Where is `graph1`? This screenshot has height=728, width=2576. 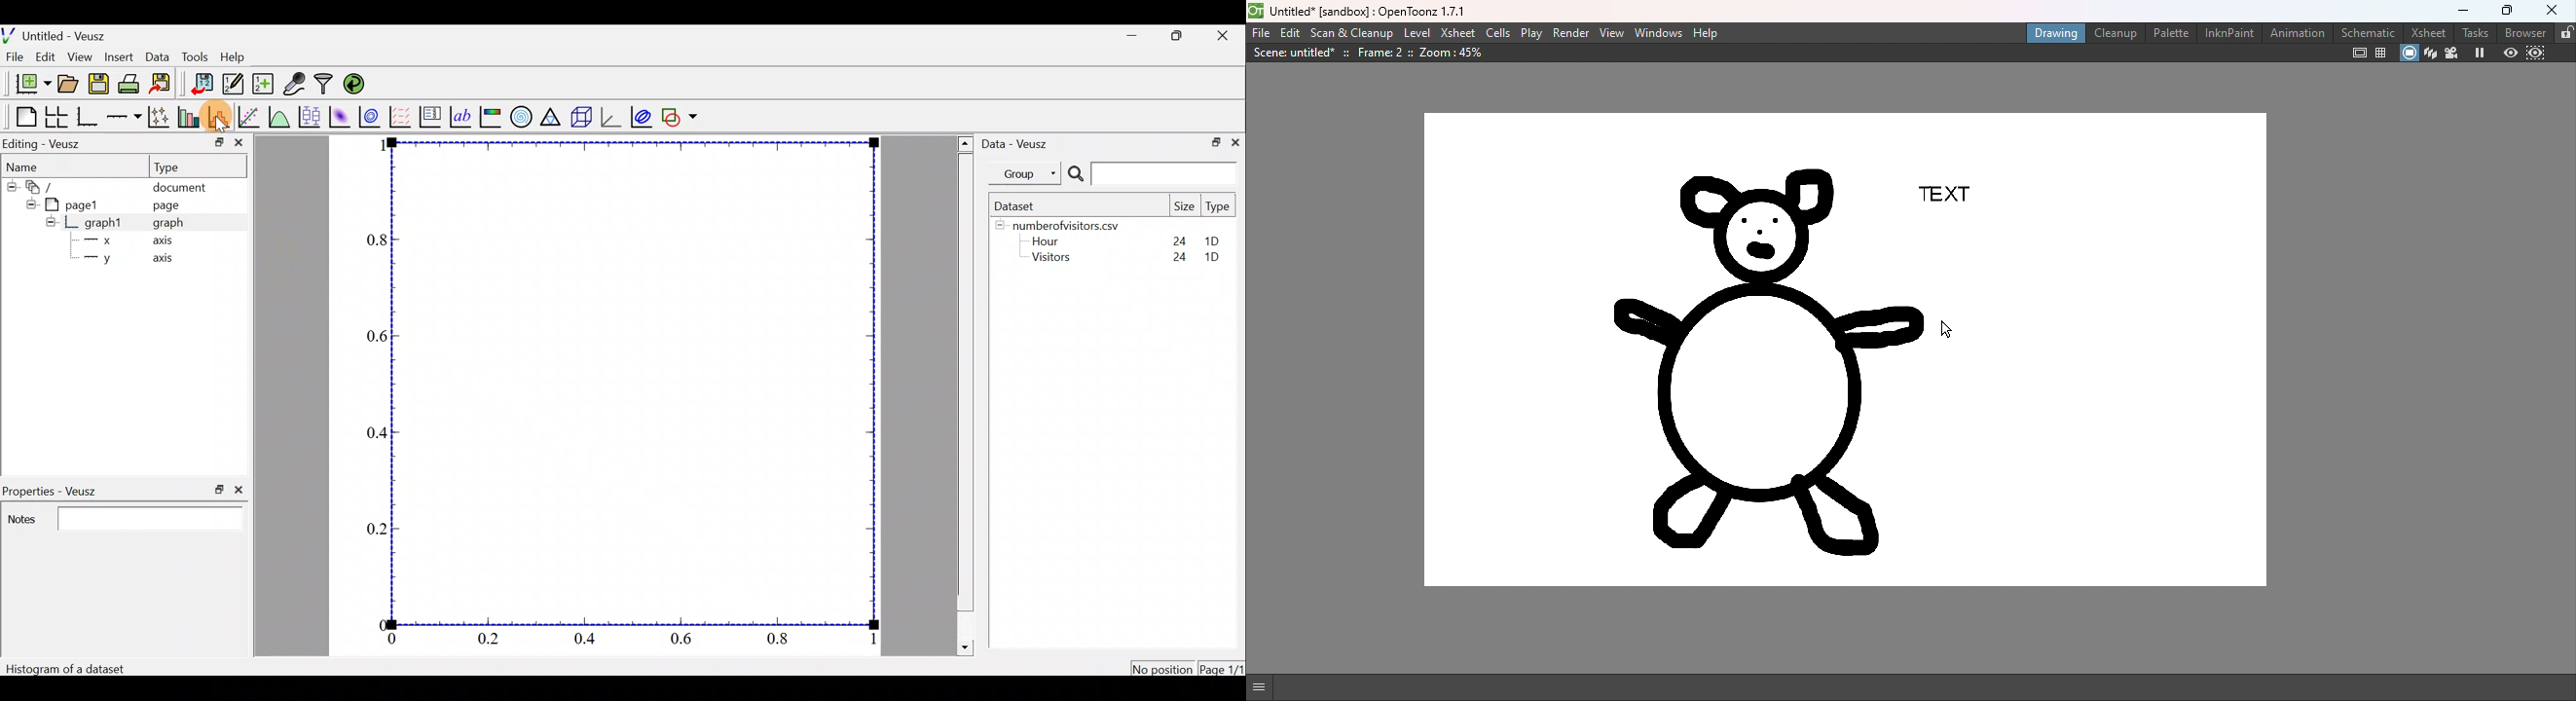
graph1 is located at coordinates (104, 222).